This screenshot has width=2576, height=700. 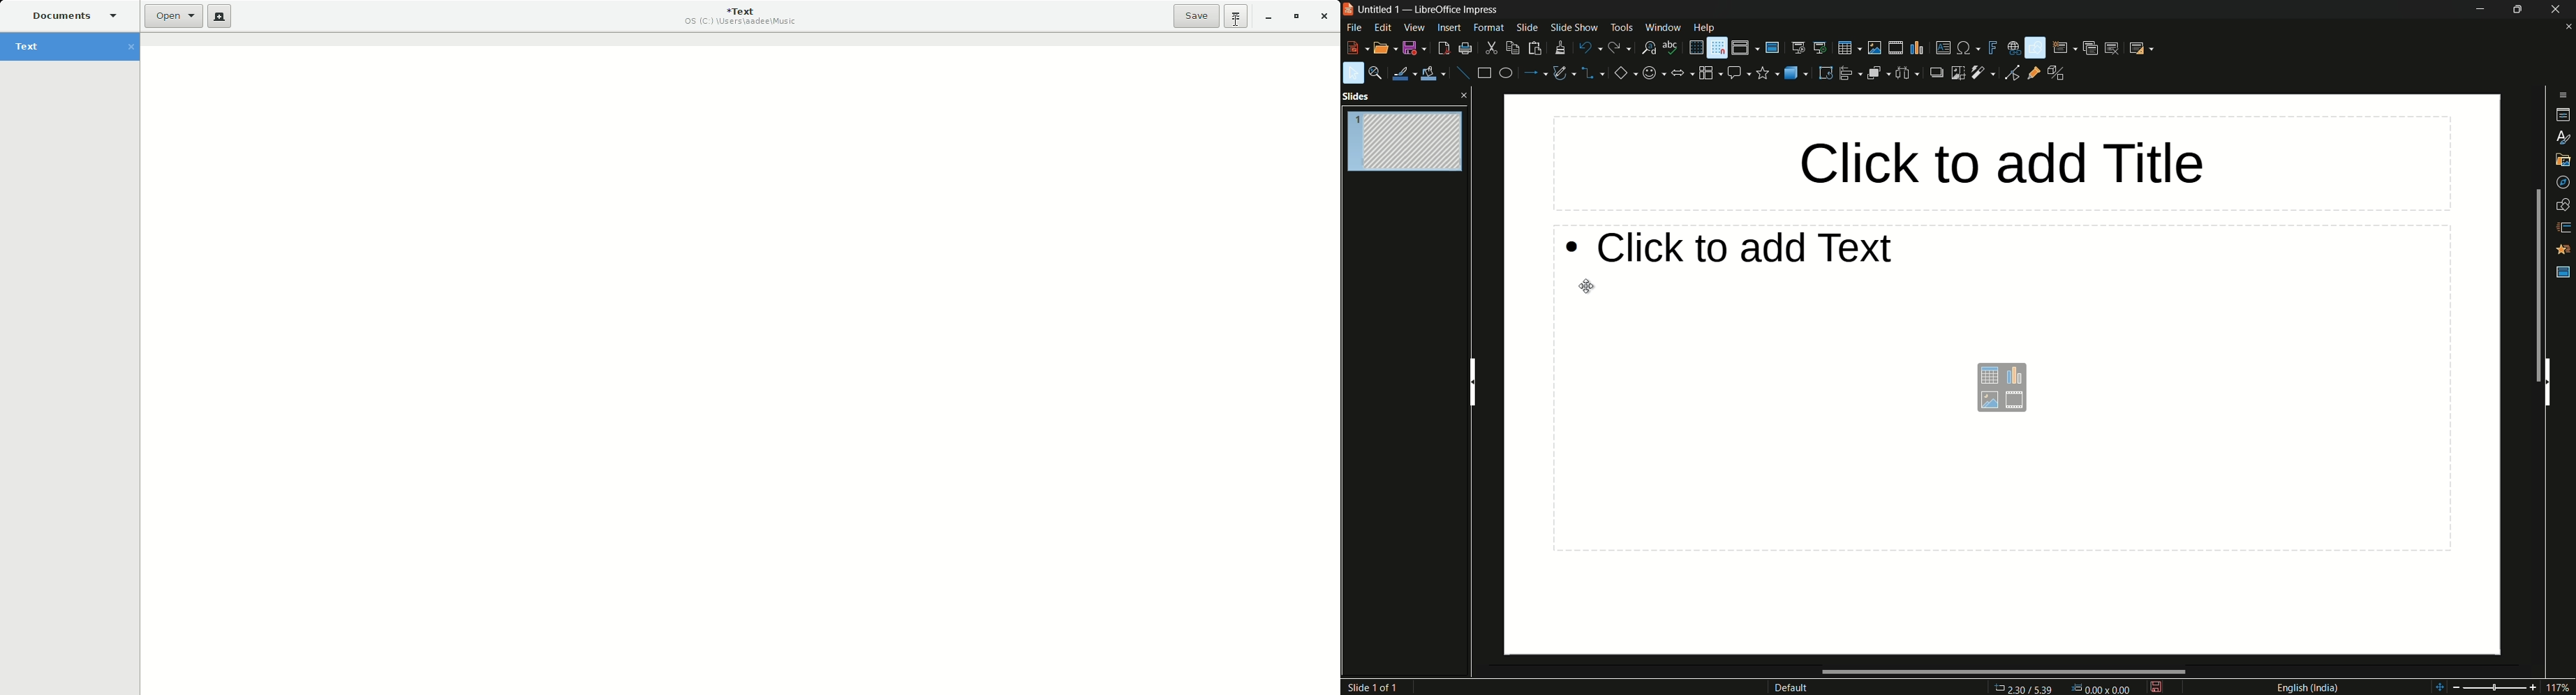 I want to click on insert line, so click(x=1461, y=75).